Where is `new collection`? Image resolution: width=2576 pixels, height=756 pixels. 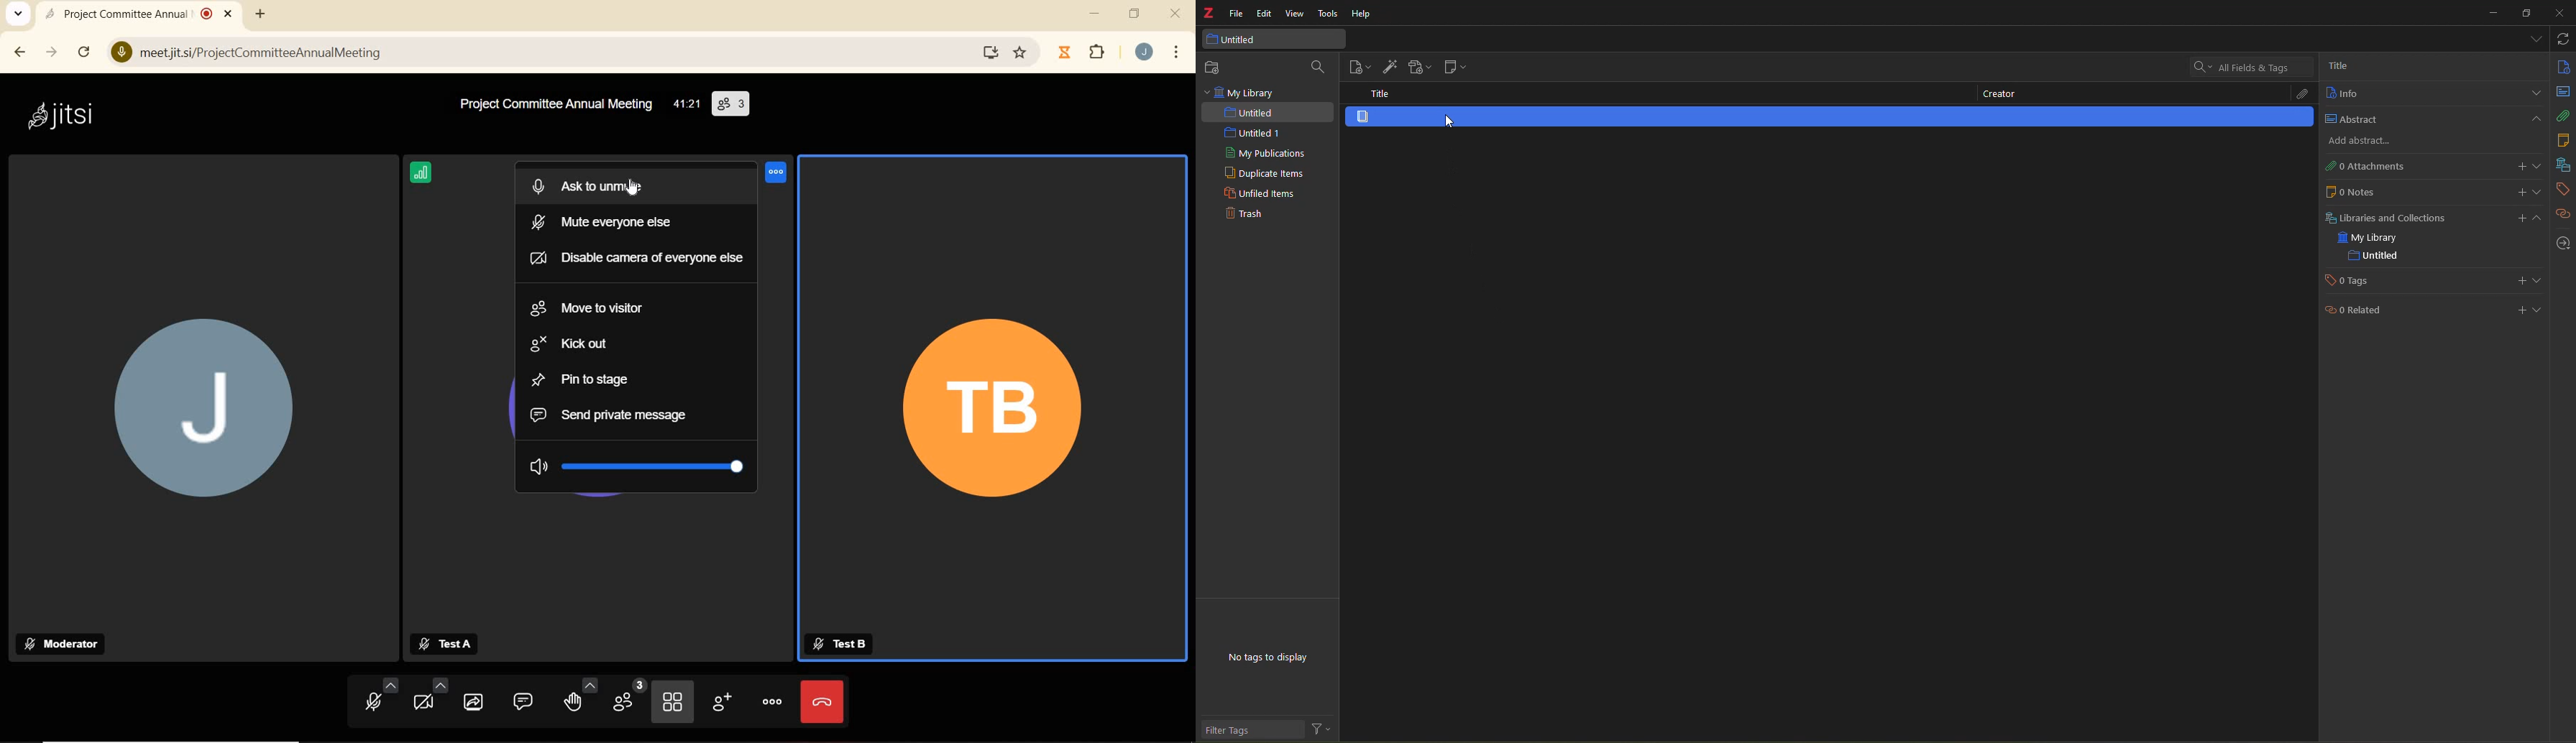 new collection is located at coordinates (1216, 68).